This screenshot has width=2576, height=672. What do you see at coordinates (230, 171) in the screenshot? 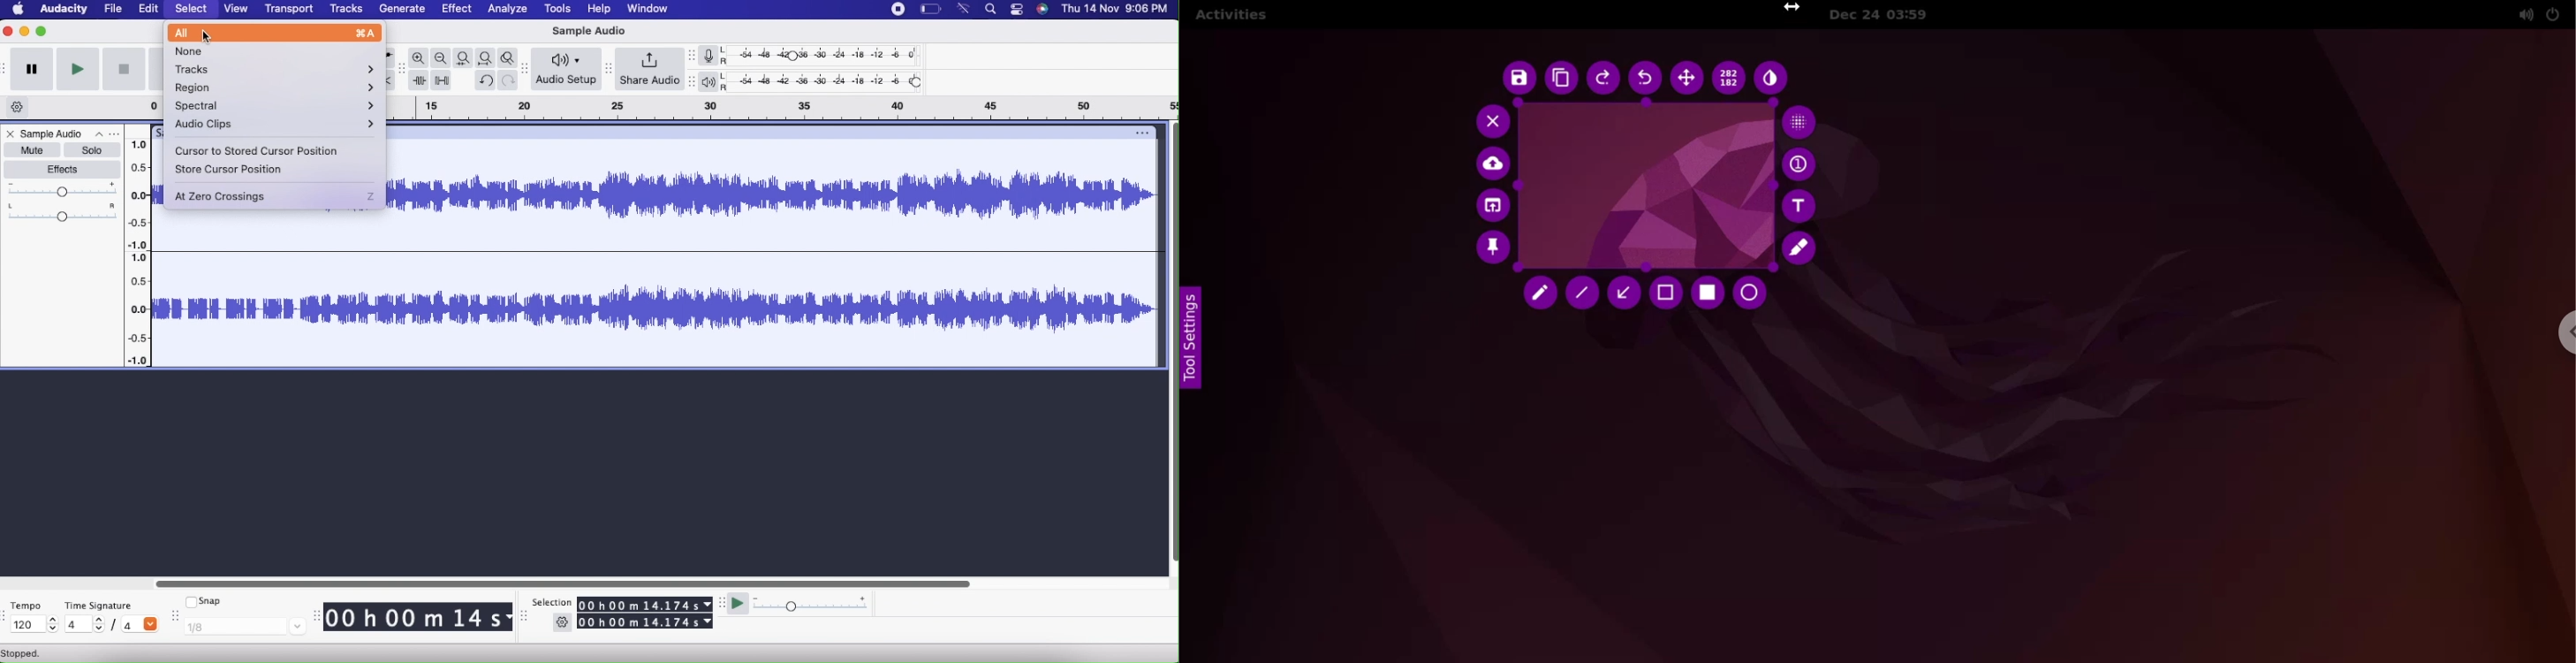
I see `Store cursor position` at bounding box center [230, 171].